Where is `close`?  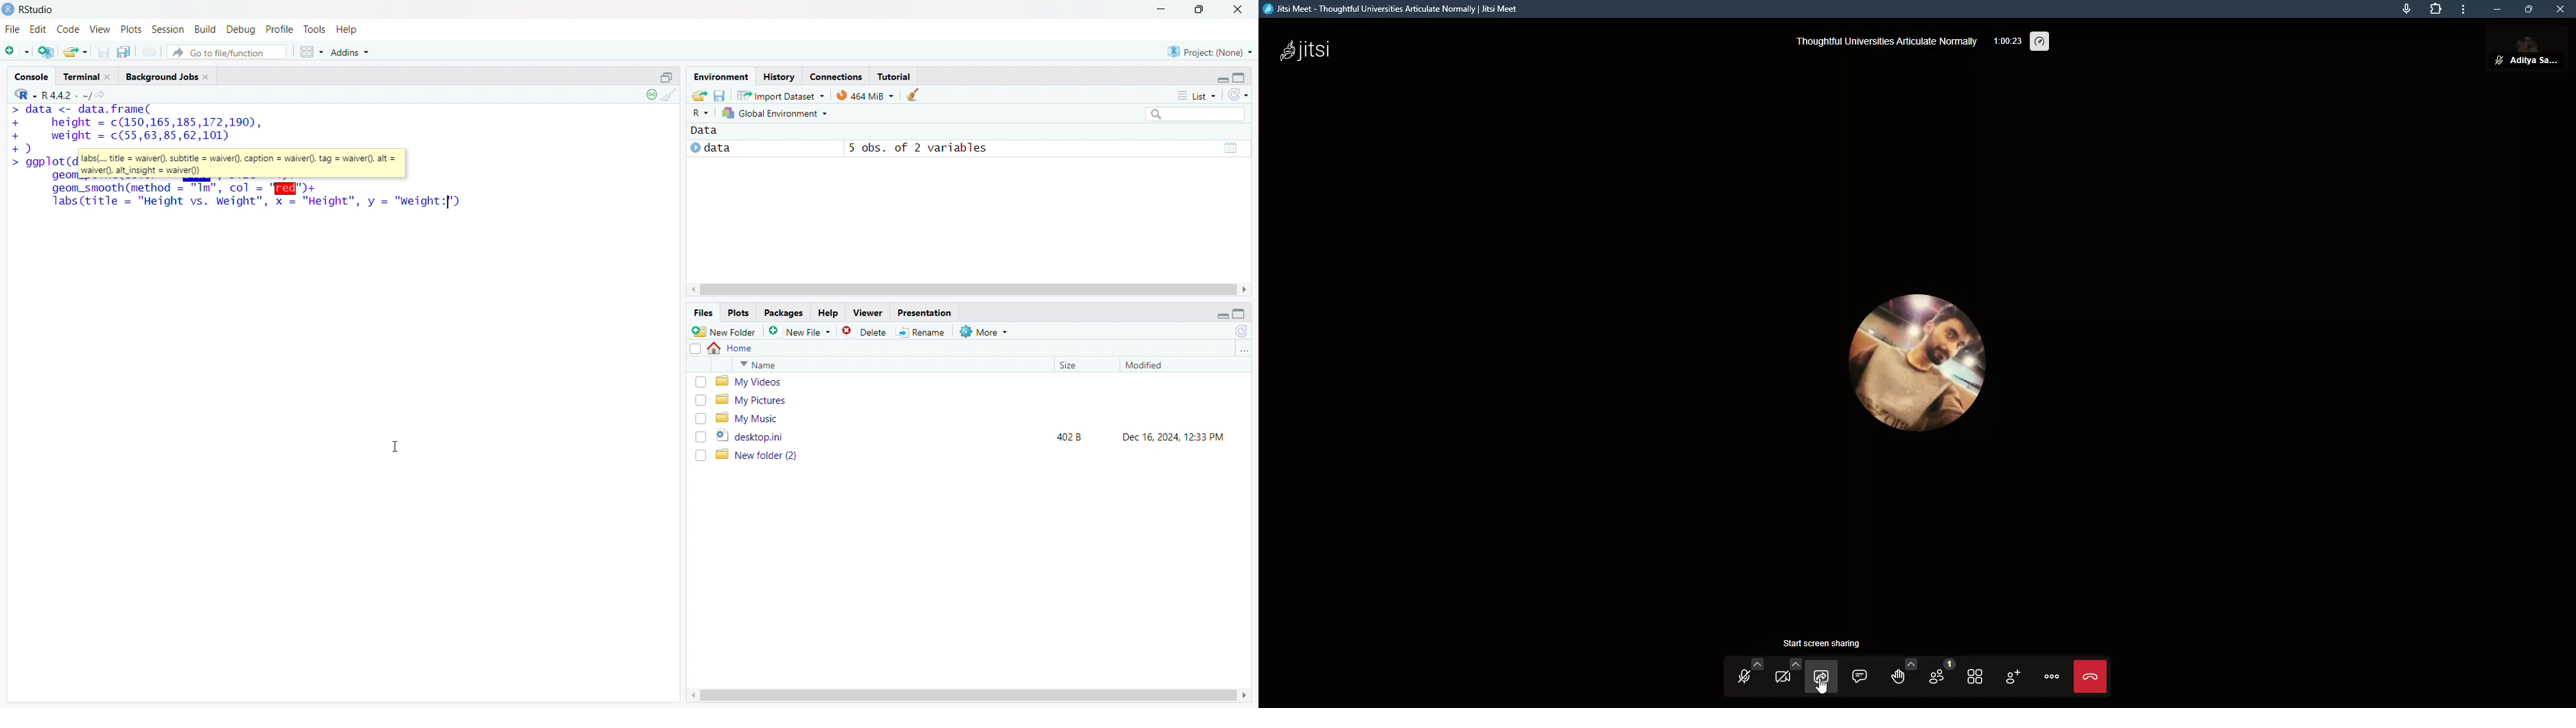
close is located at coordinates (1239, 9).